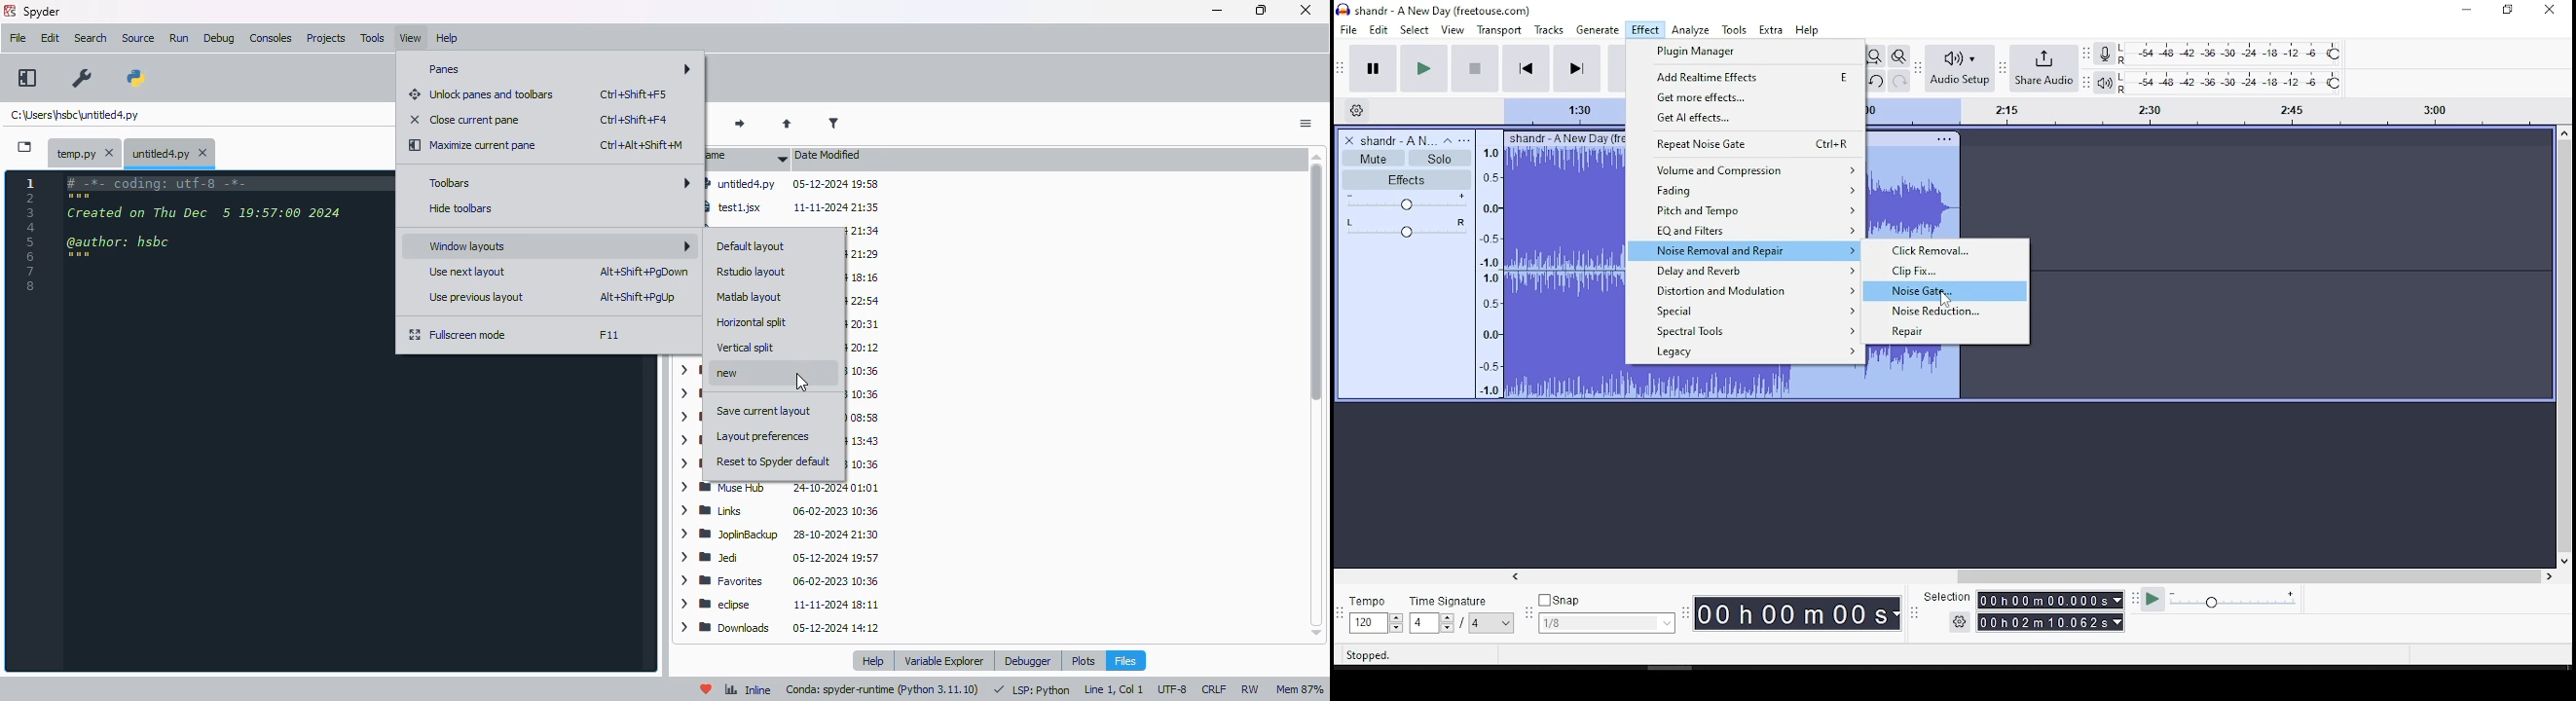  I want to click on Downloads, so click(779, 627).